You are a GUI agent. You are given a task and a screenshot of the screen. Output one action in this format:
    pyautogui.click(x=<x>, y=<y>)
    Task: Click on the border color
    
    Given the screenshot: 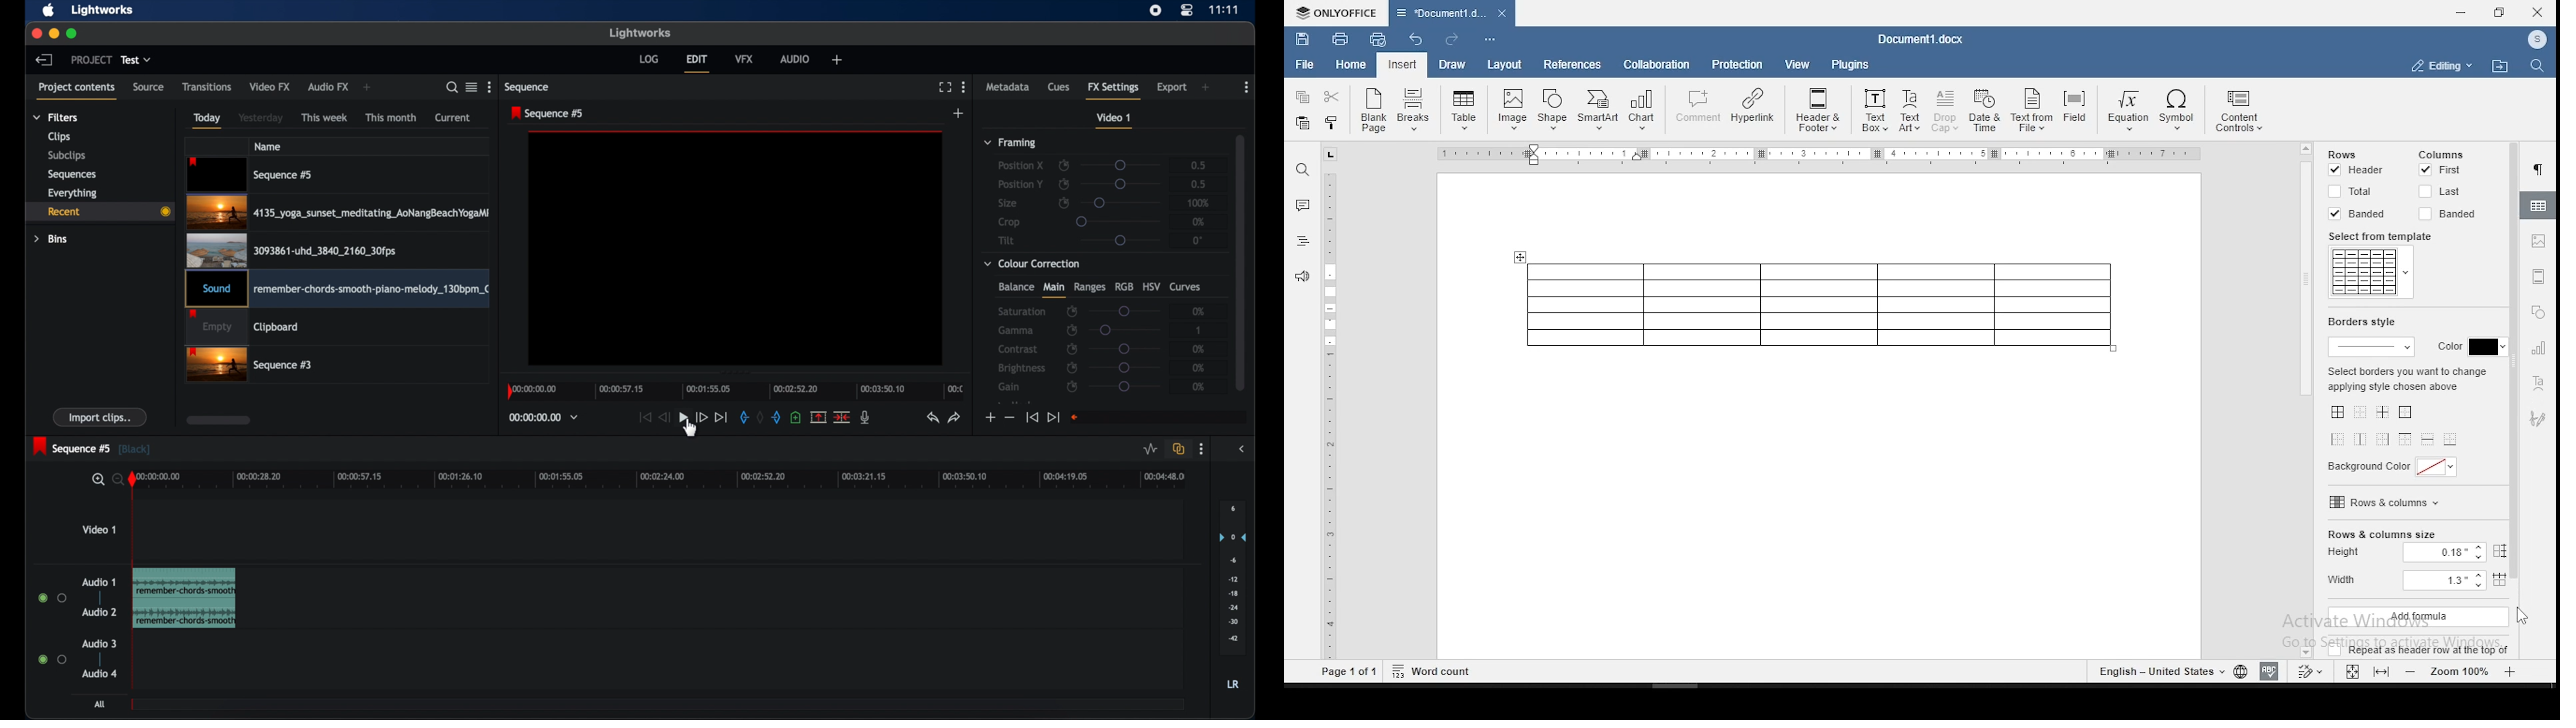 What is the action you would take?
    pyautogui.click(x=2473, y=345)
    